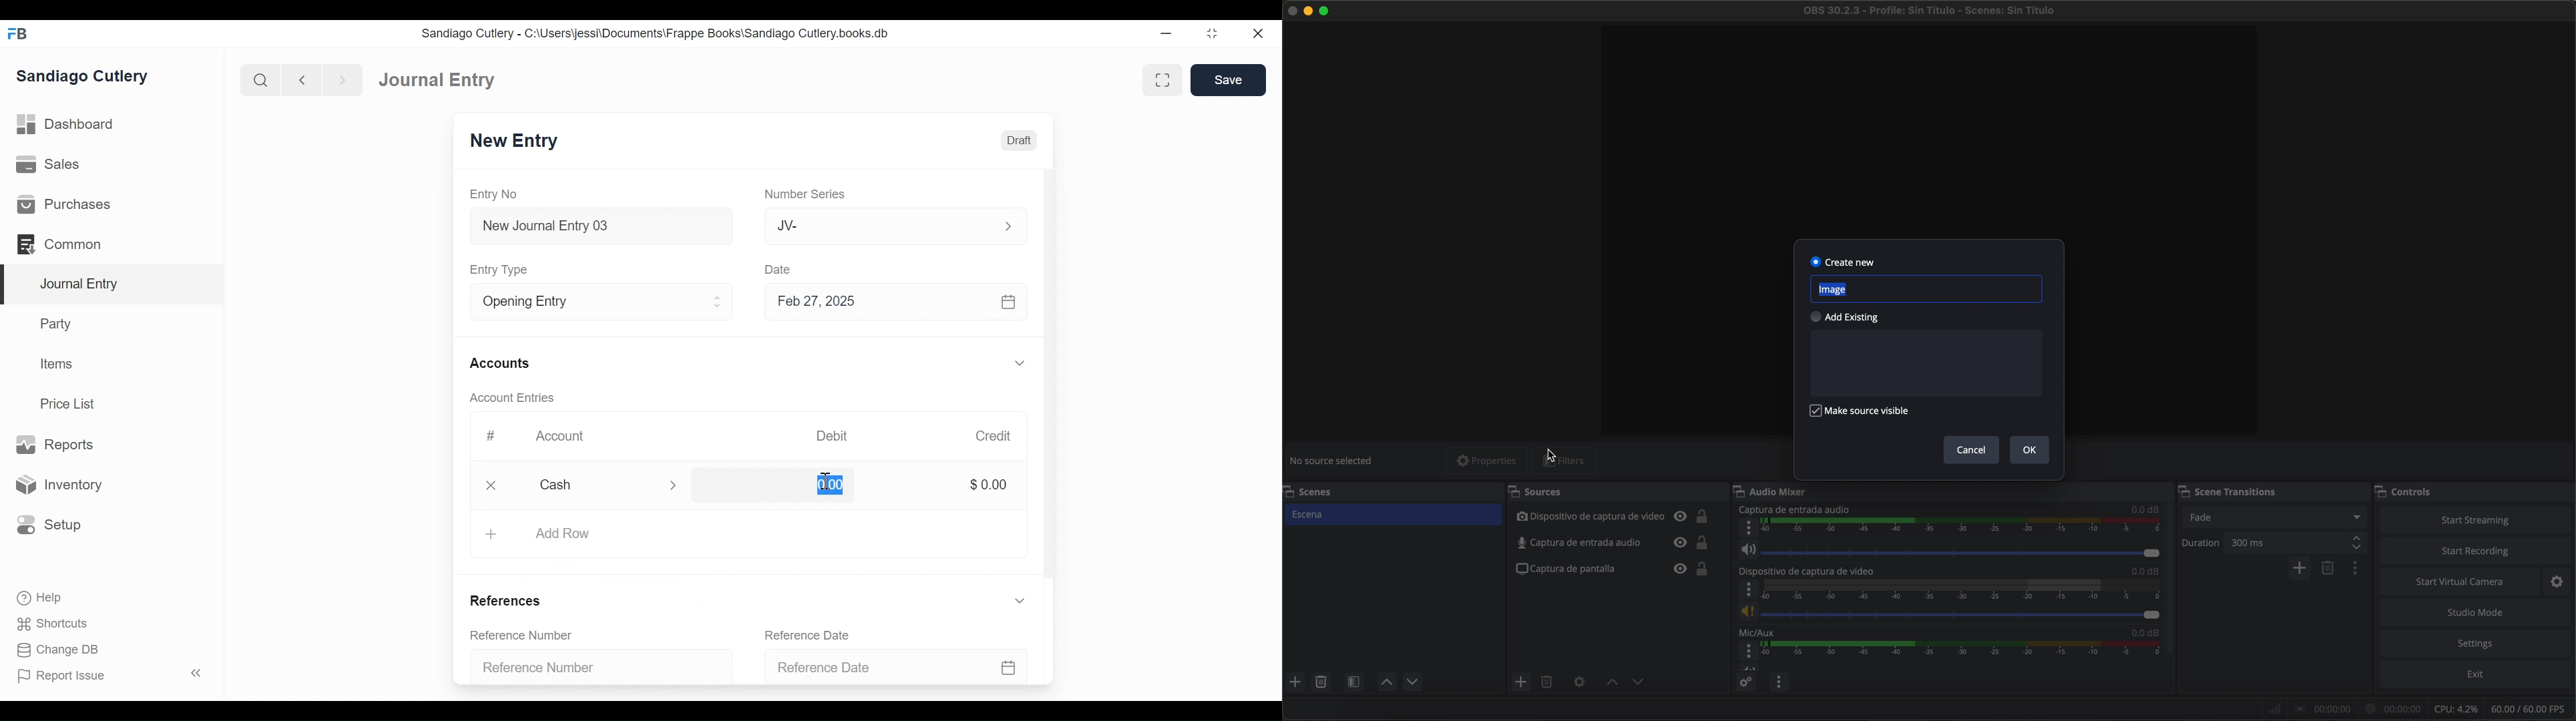 This screenshot has height=728, width=2576. What do you see at coordinates (2240, 490) in the screenshot?
I see `scene transitions` at bounding box center [2240, 490].